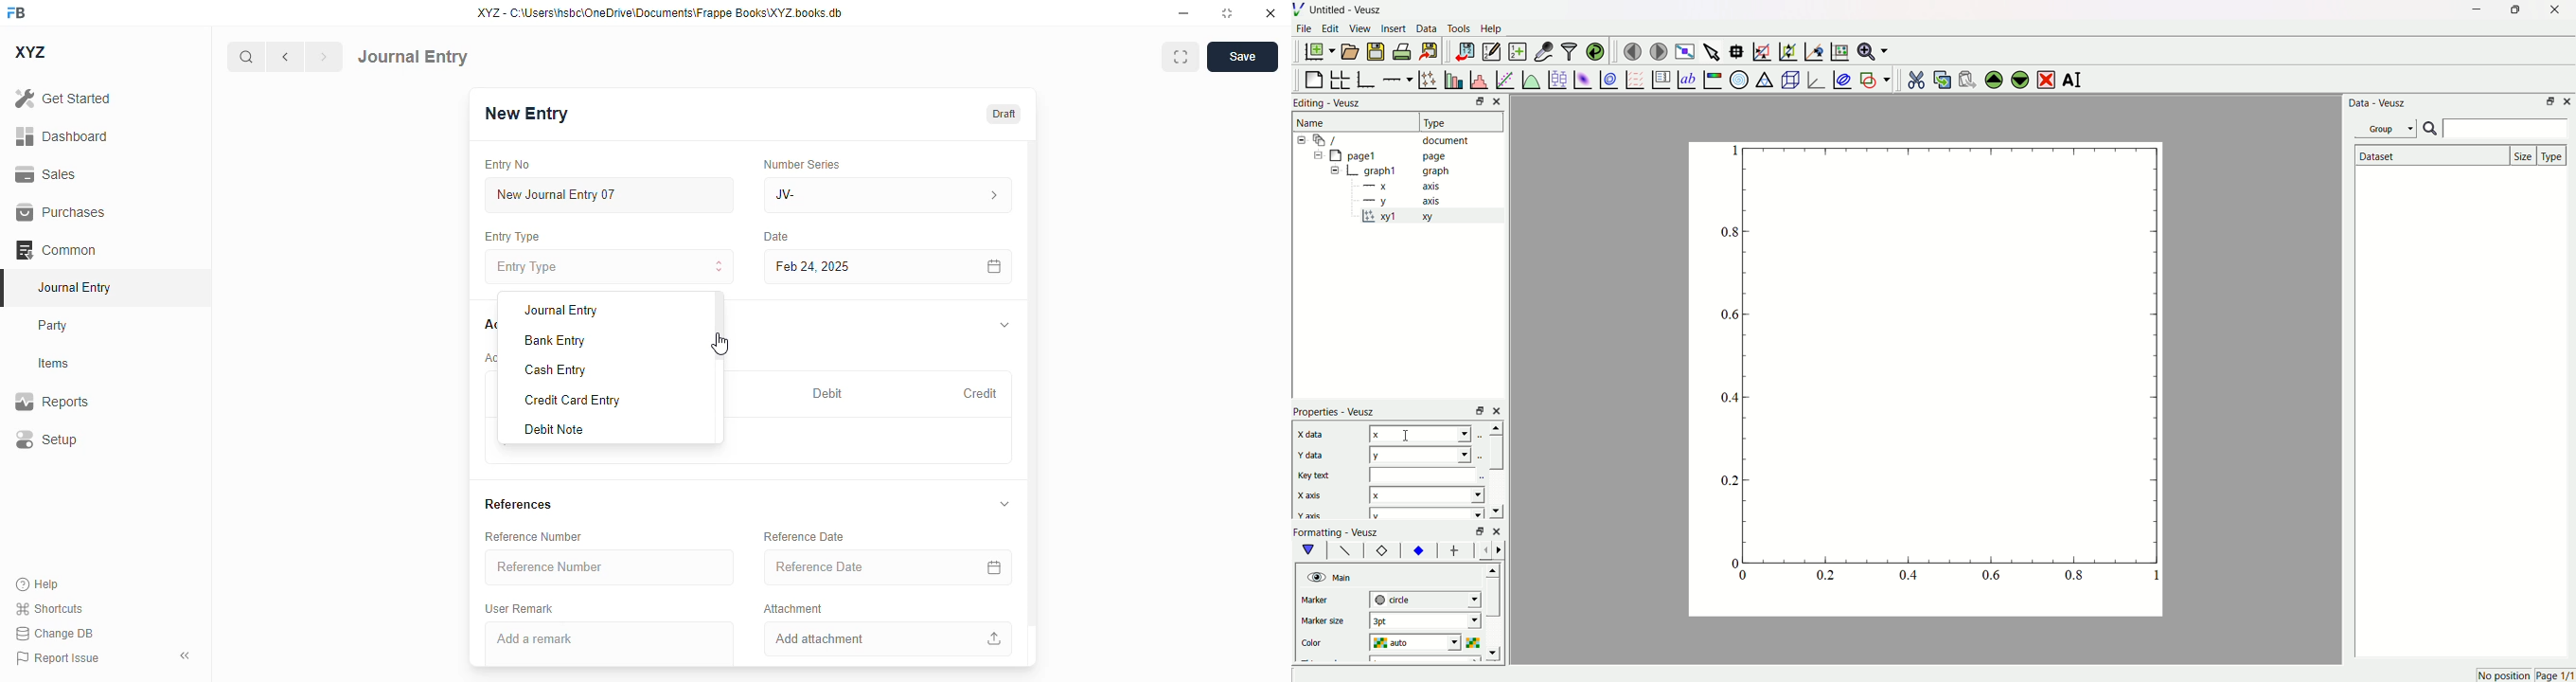  Describe the element at coordinates (245, 57) in the screenshot. I see `search` at that location.